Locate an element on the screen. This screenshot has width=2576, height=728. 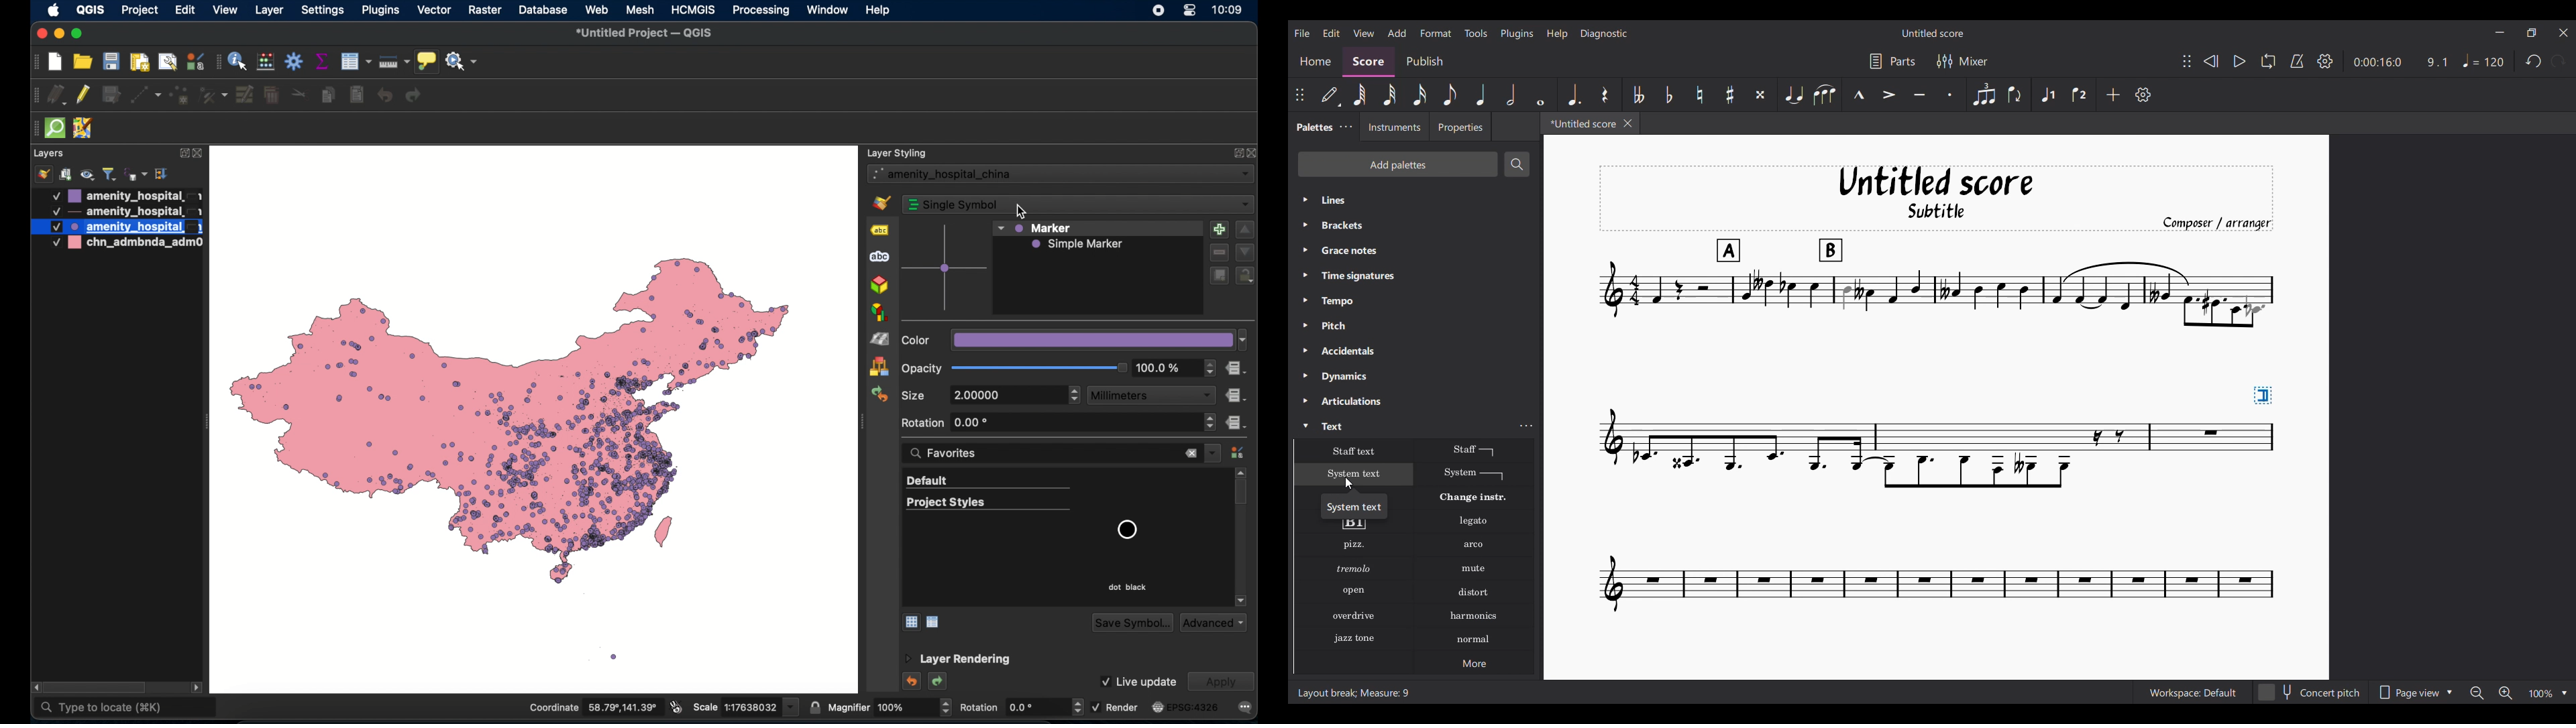
scroll right arrow is located at coordinates (198, 688).